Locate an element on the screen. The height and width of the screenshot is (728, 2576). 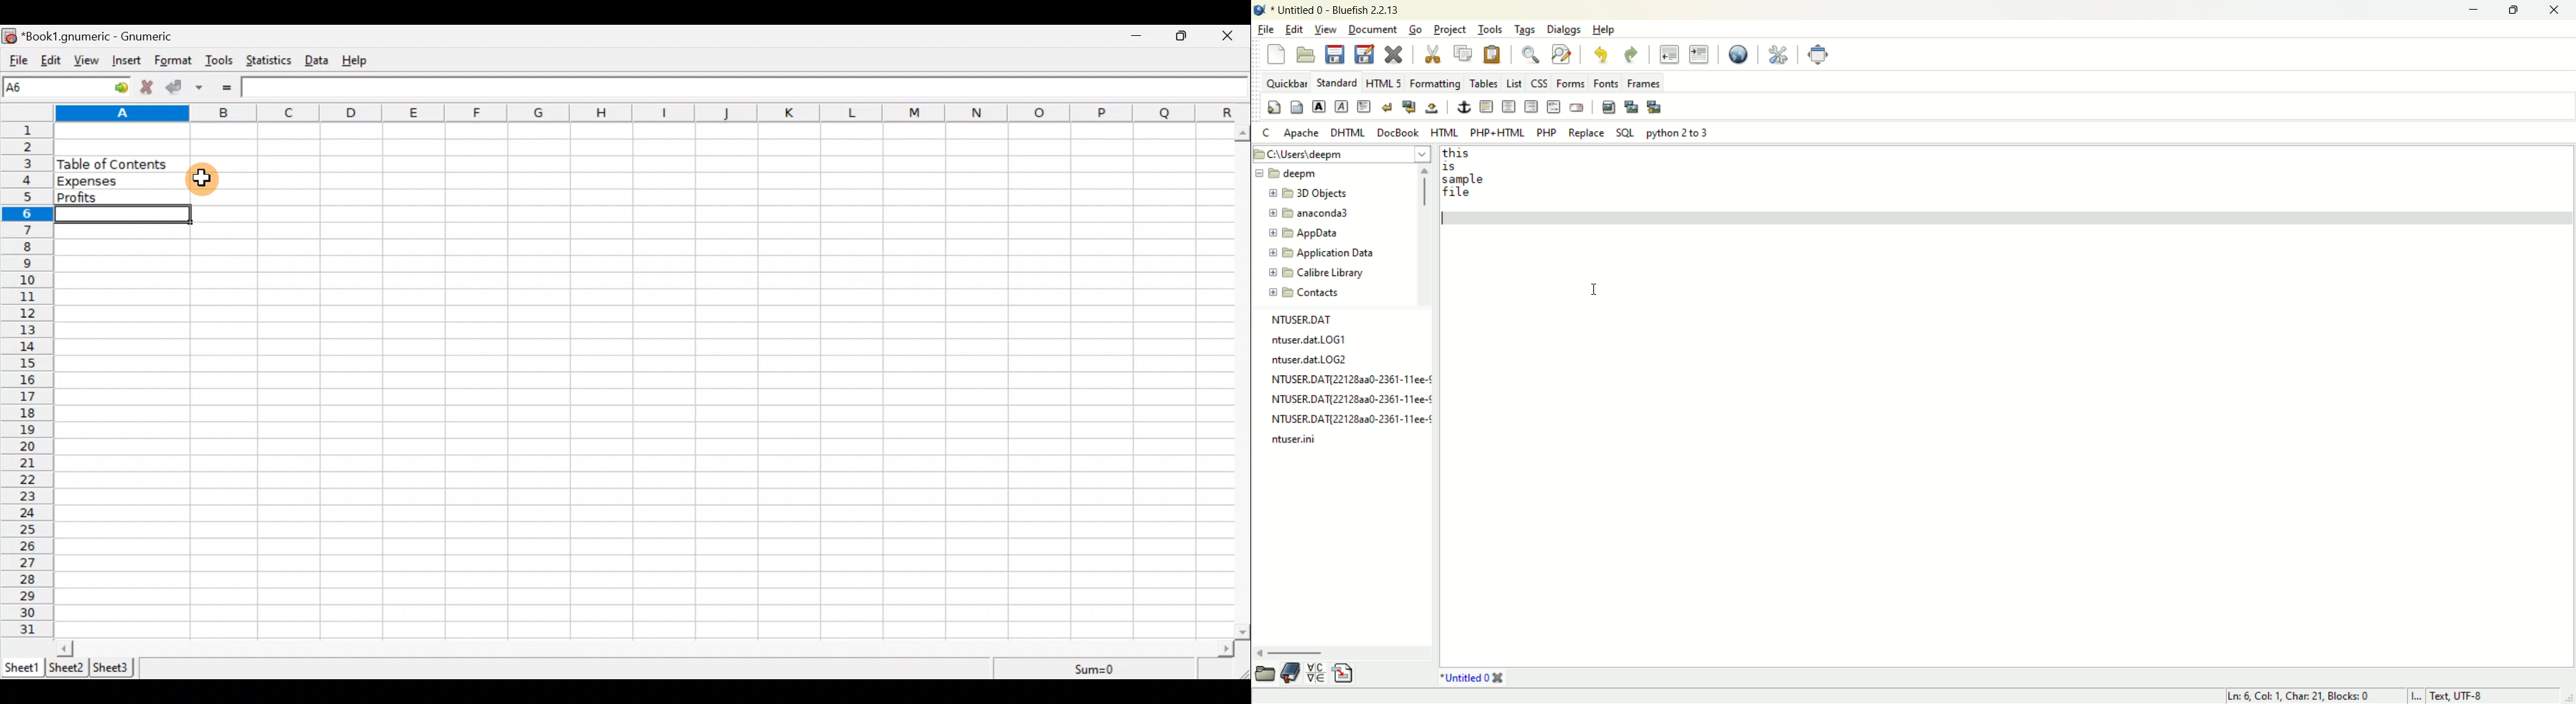
NTUSER.DATI22128a3a0-2361-11ee-¢ is located at coordinates (1351, 377).